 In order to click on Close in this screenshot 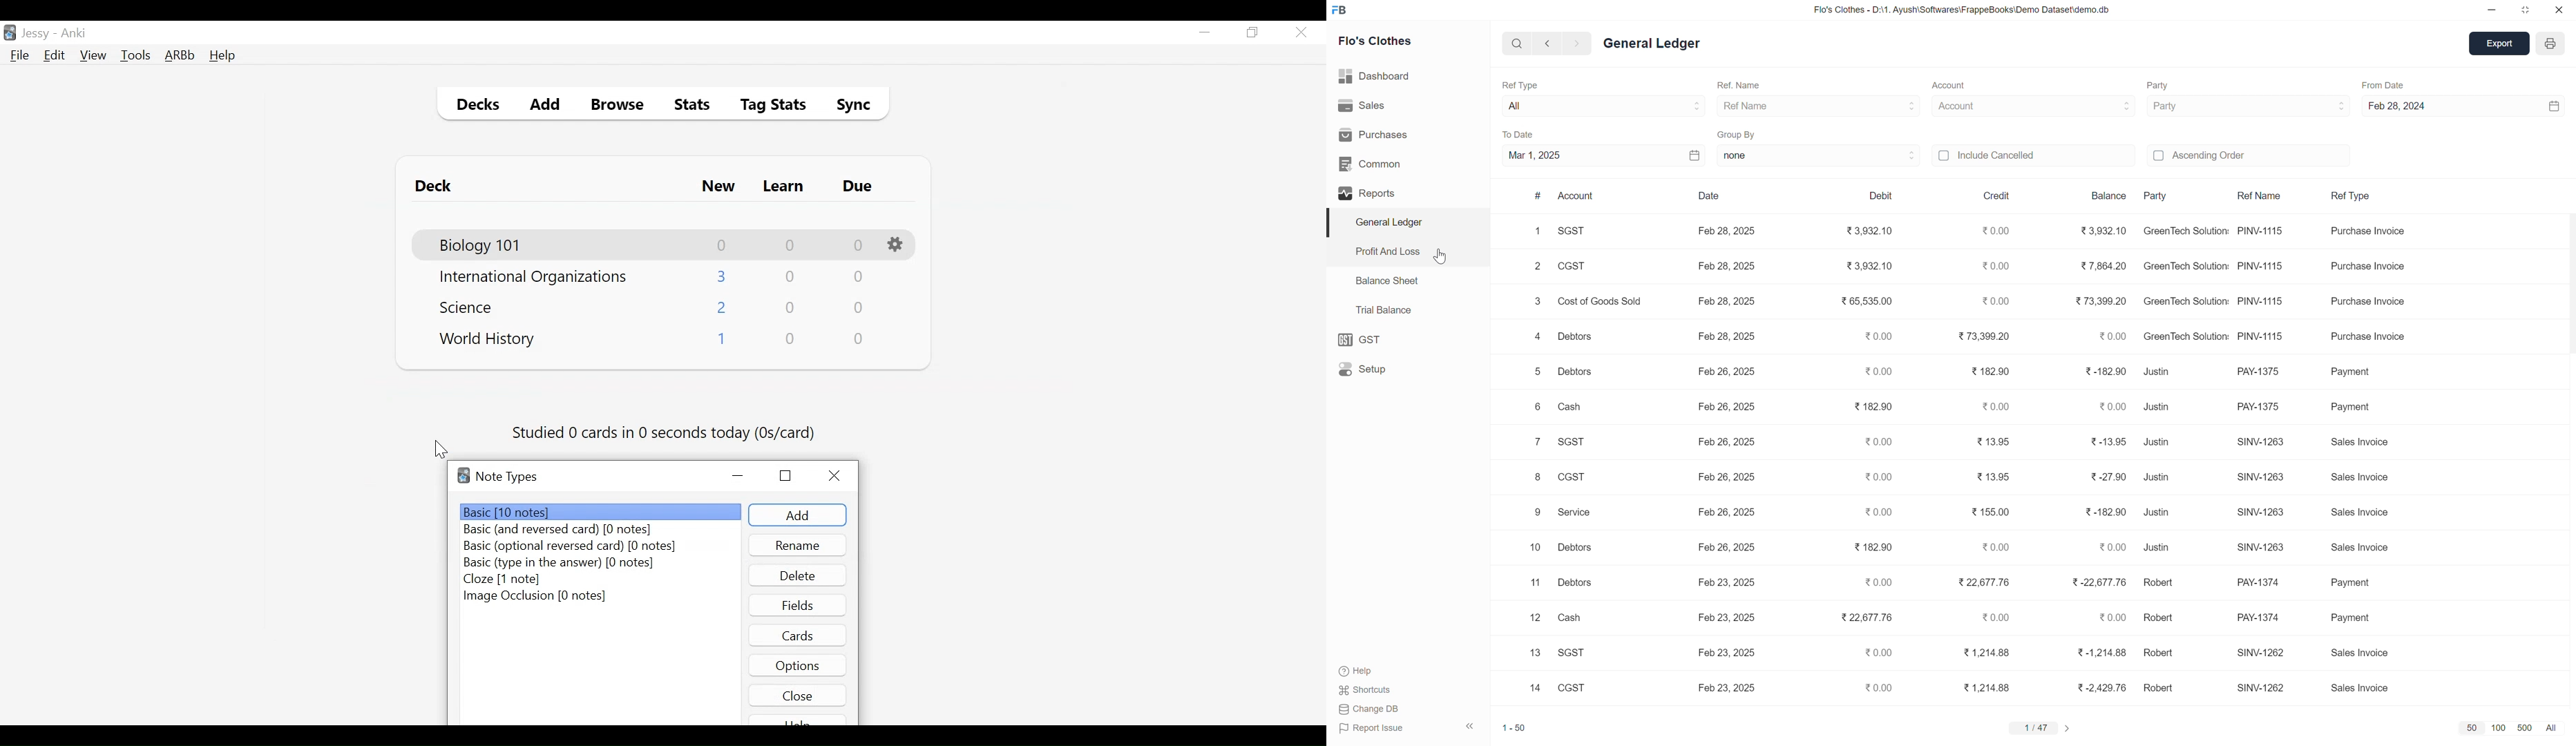, I will do `click(838, 476)`.